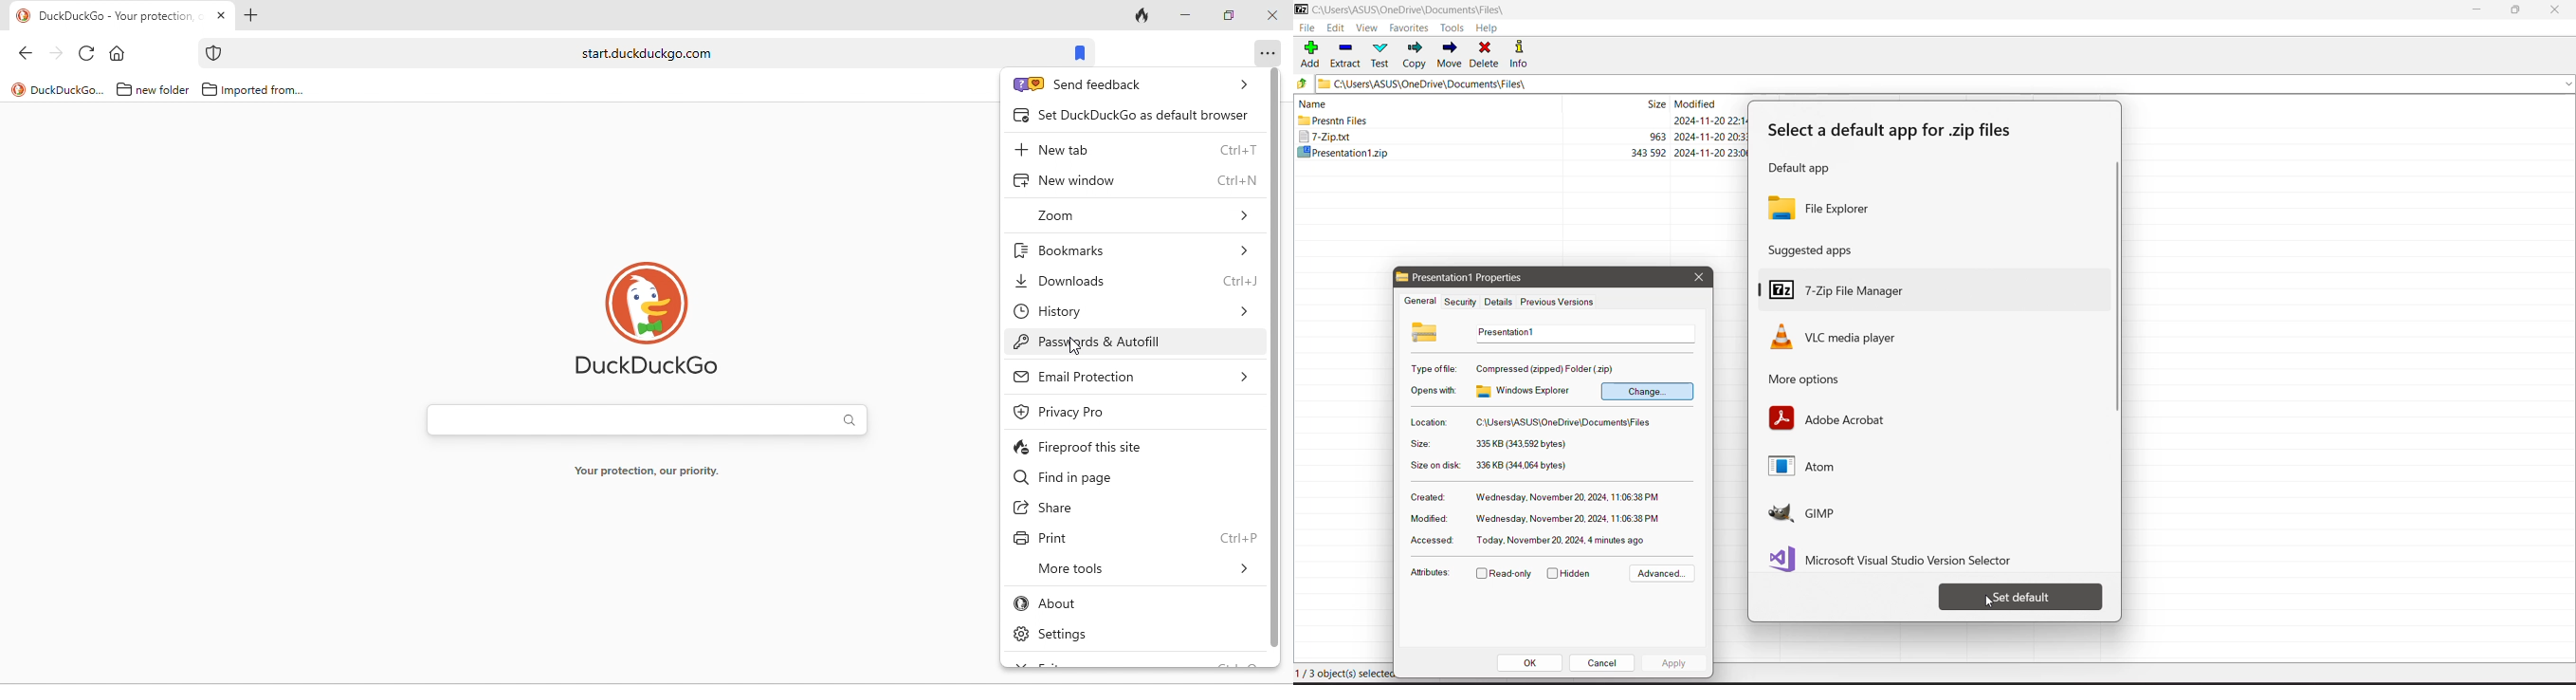 This screenshot has height=700, width=2576. What do you see at coordinates (1311, 53) in the screenshot?
I see `Add` at bounding box center [1311, 53].